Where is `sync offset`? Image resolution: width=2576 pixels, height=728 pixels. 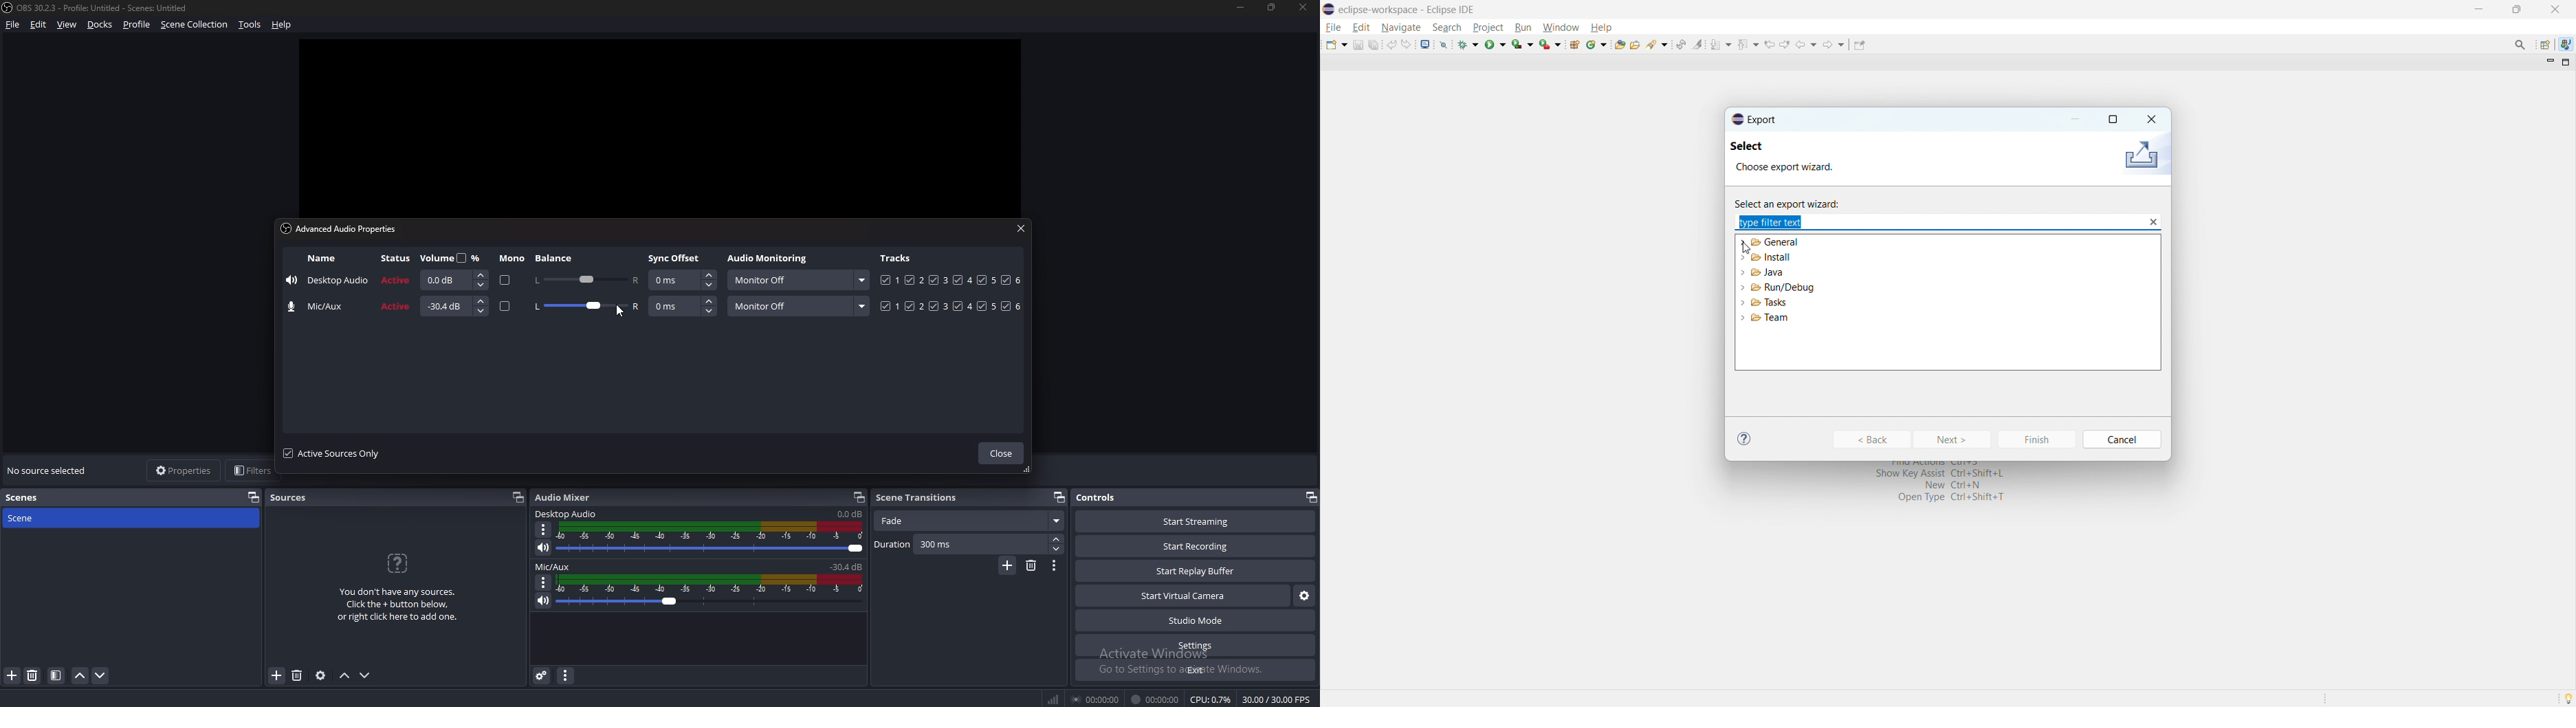
sync offset is located at coordinates (683, 281).